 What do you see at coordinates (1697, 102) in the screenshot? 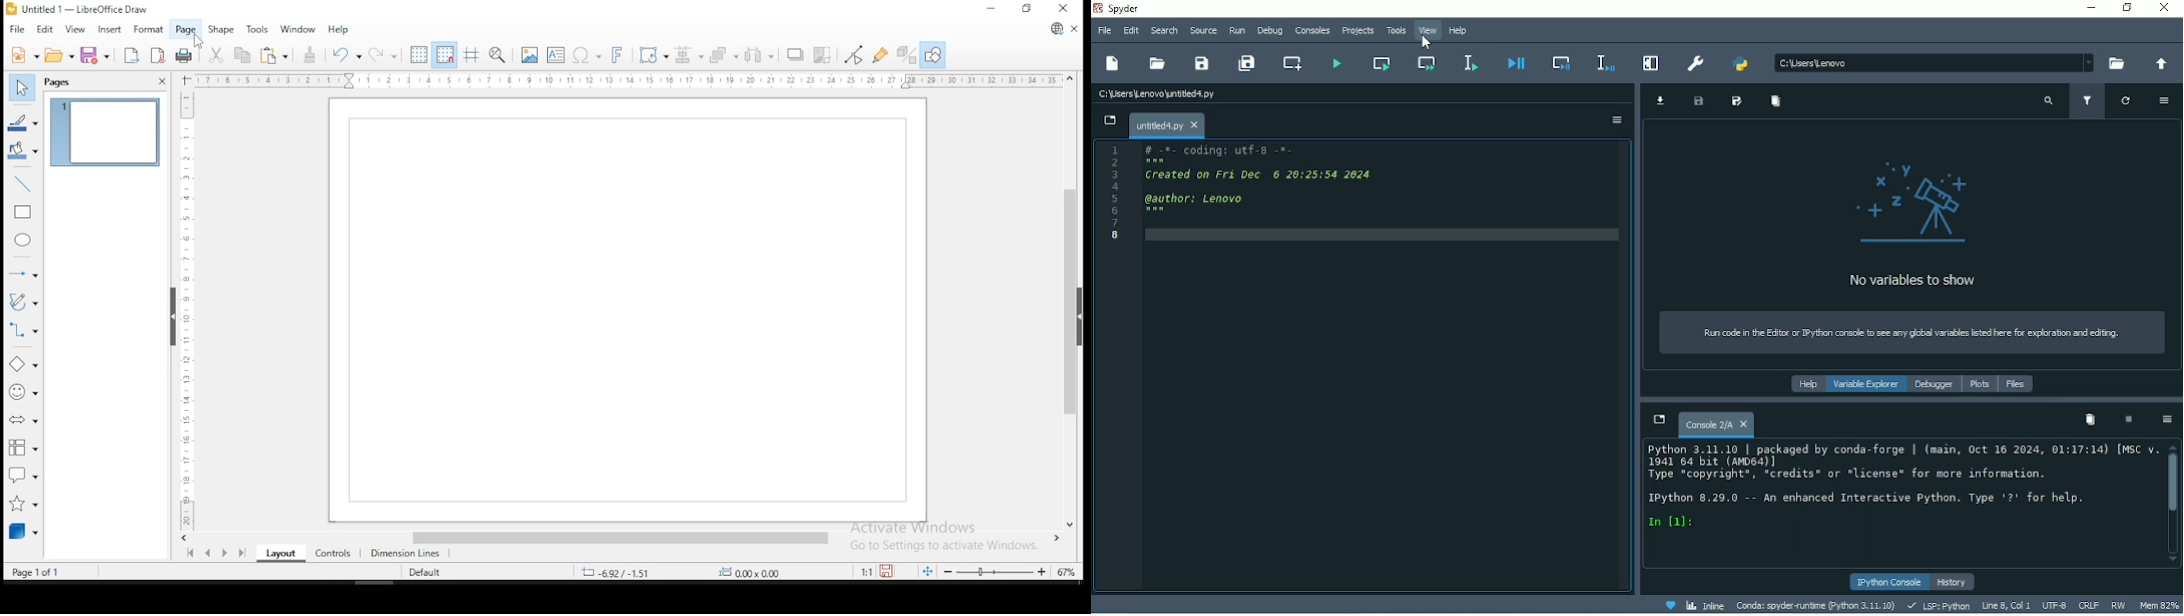
I see `Save data` at bounding box center [1697, 102].